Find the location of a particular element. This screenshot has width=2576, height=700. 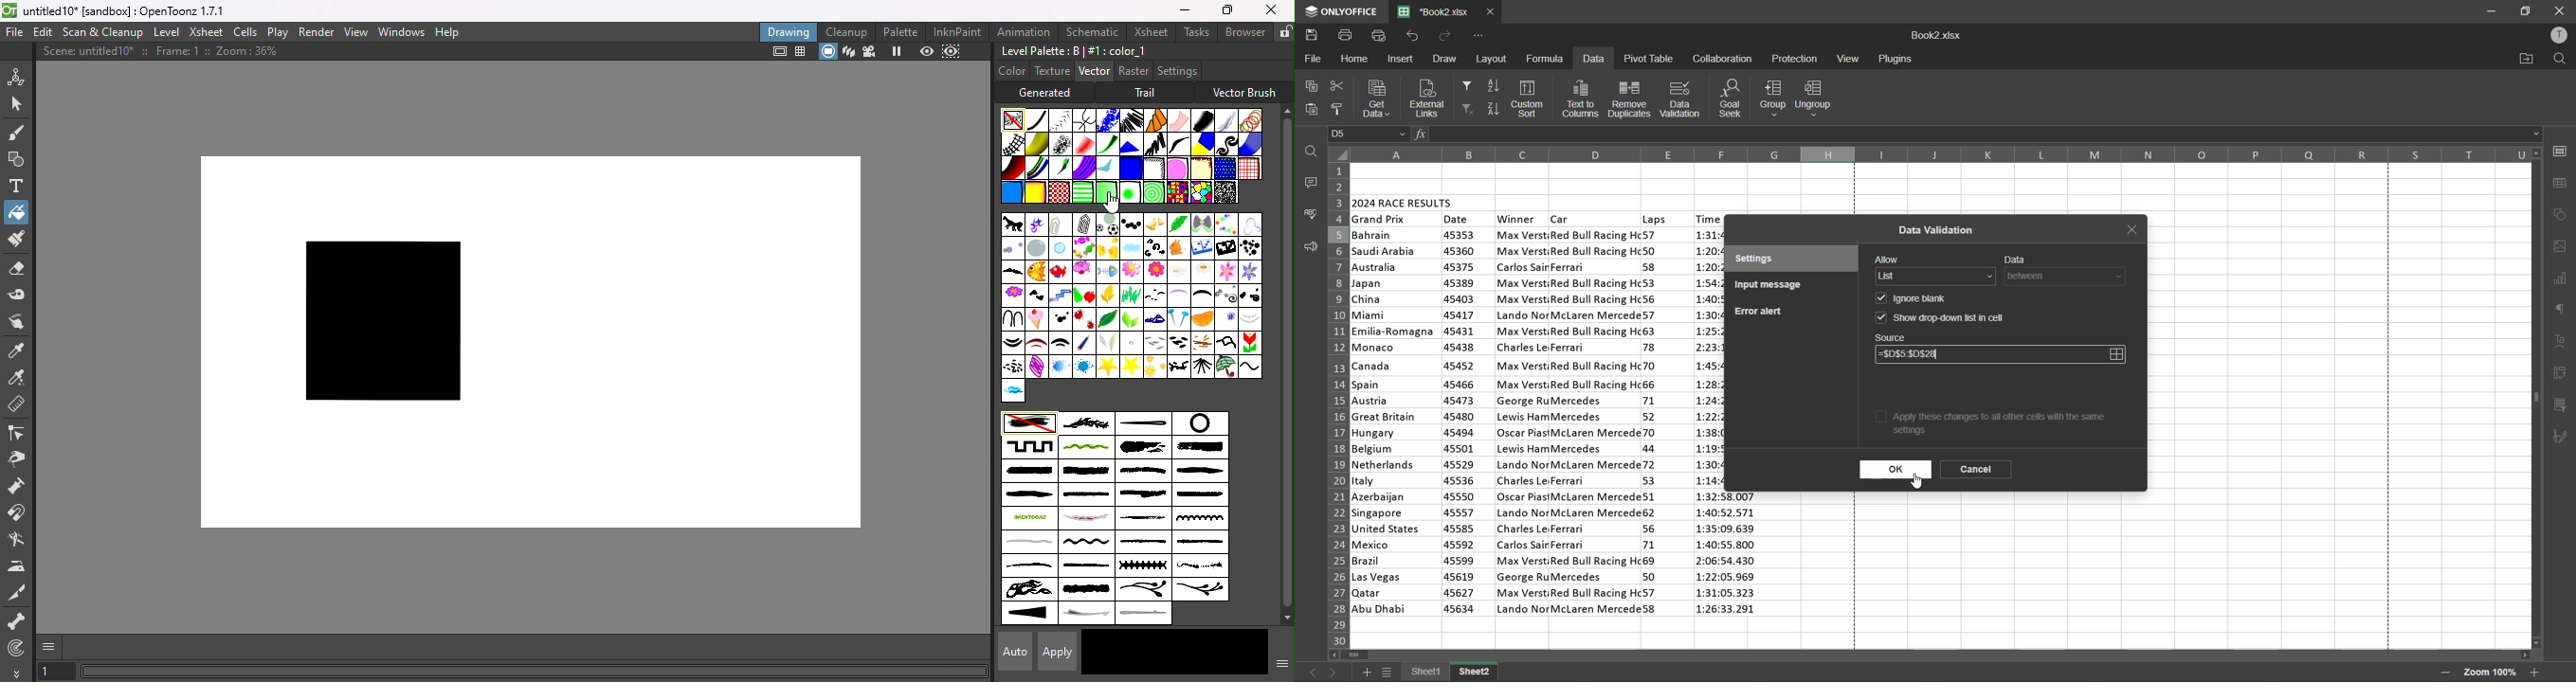

collaboration is located at coordinates (1722, 58).